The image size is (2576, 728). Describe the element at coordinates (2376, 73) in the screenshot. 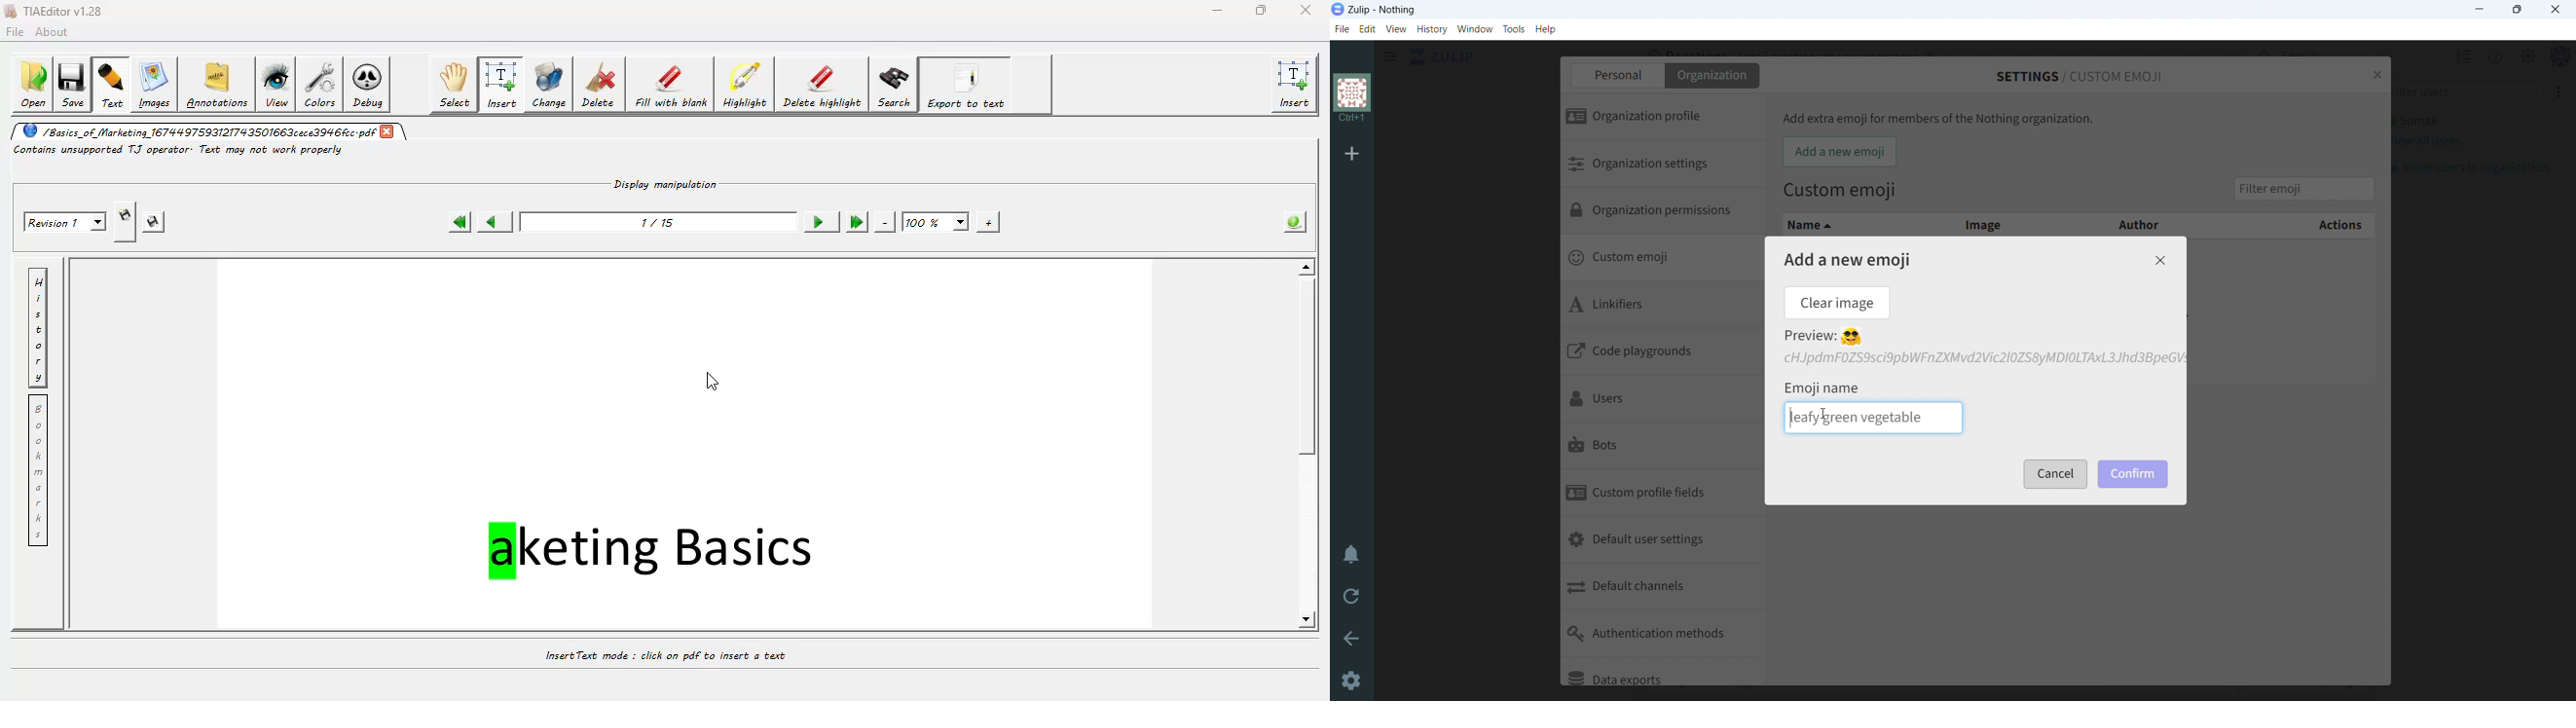

I see `close` at that location.